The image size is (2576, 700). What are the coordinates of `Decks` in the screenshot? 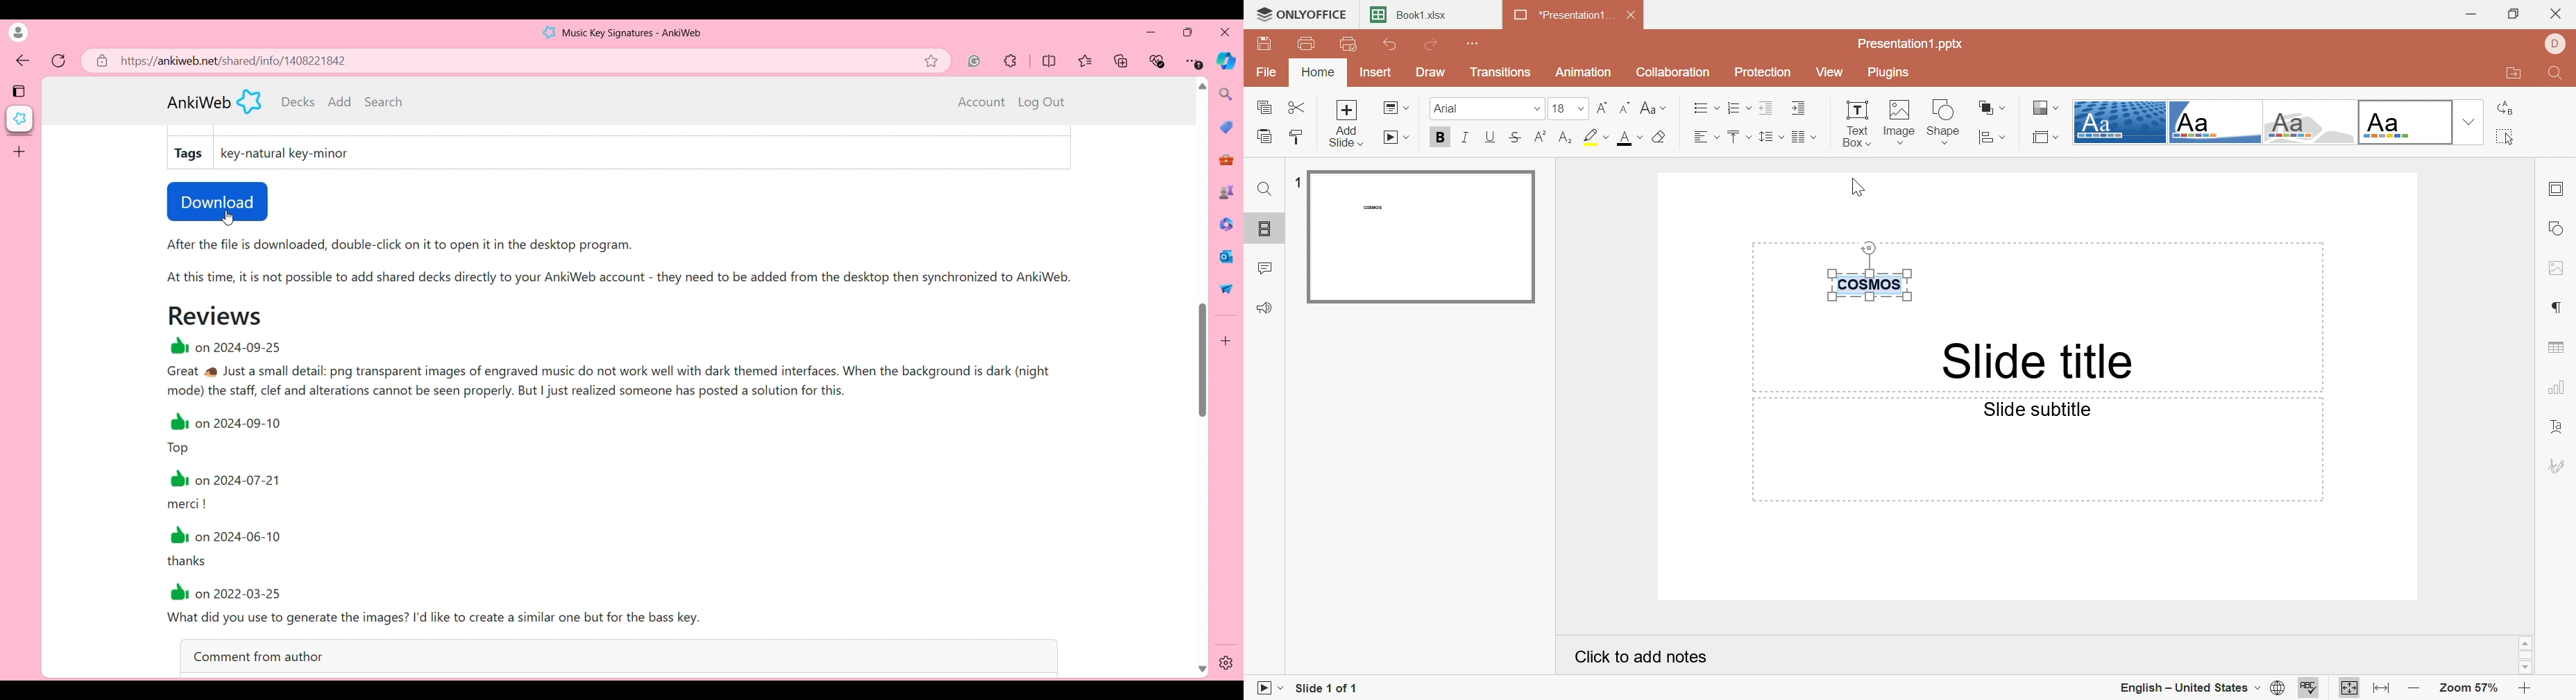 It's located at (299, 102).